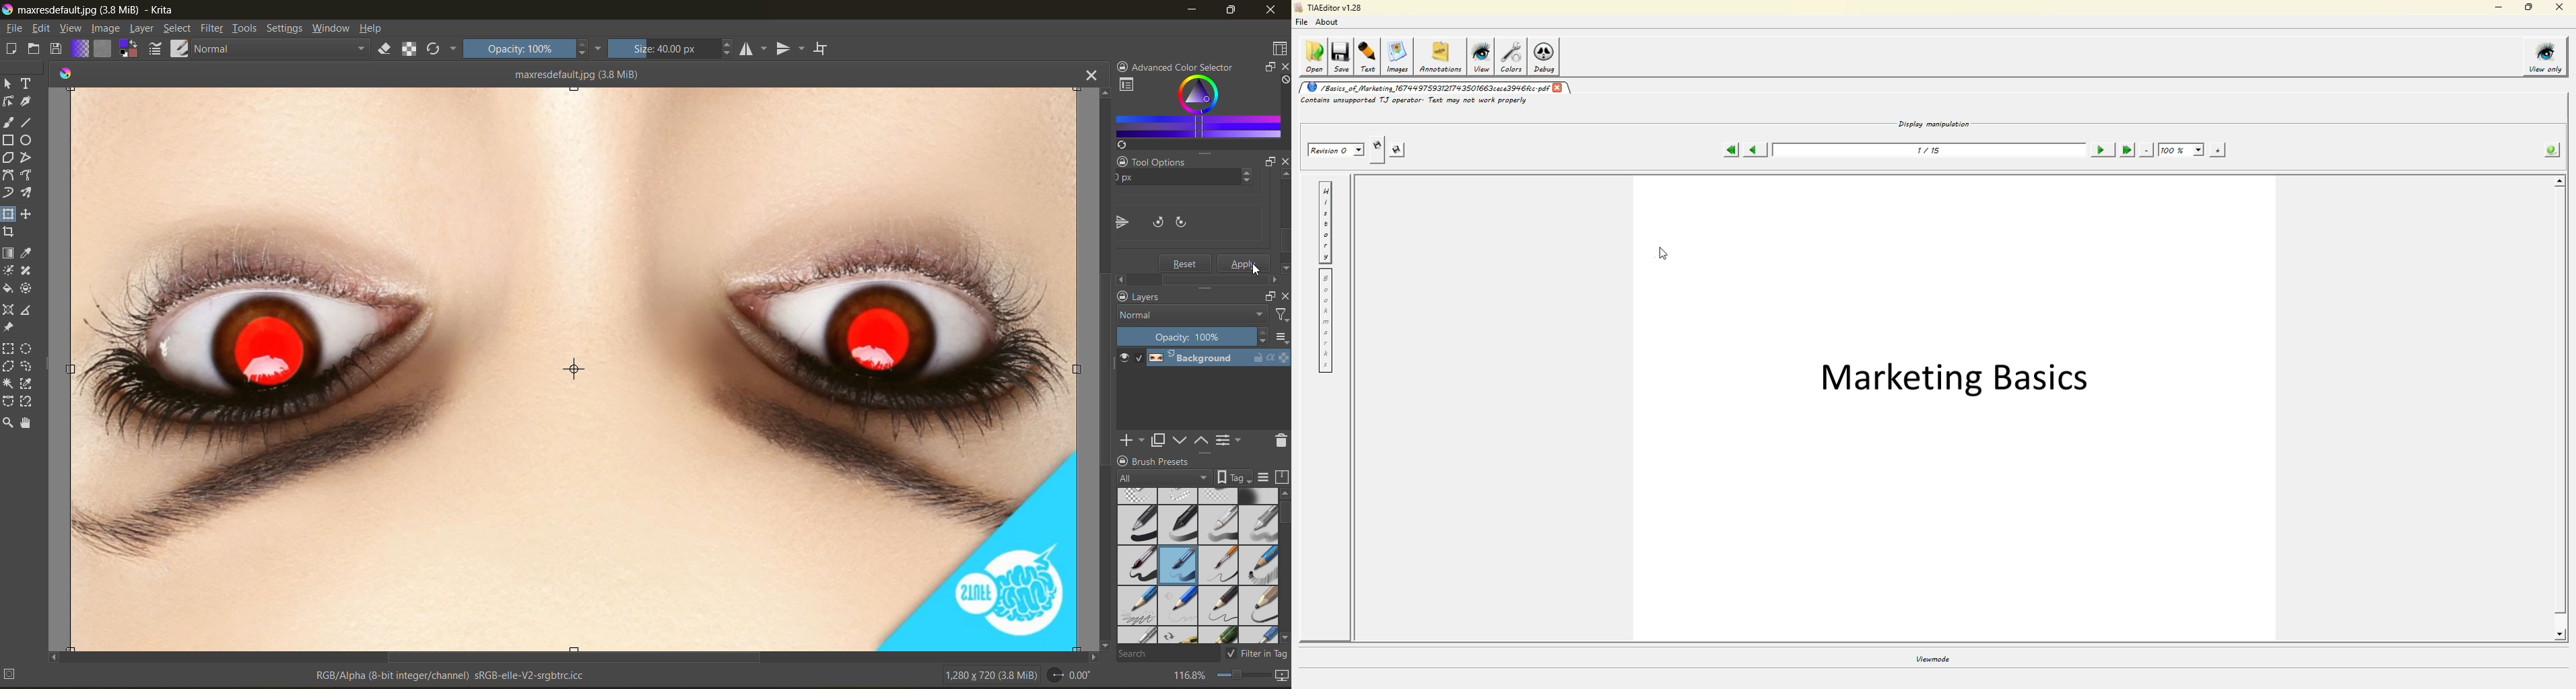  What do you see at coordinates (1245, 262) in the screenshot?
I see `apply` at bounding box center [1245, 262].